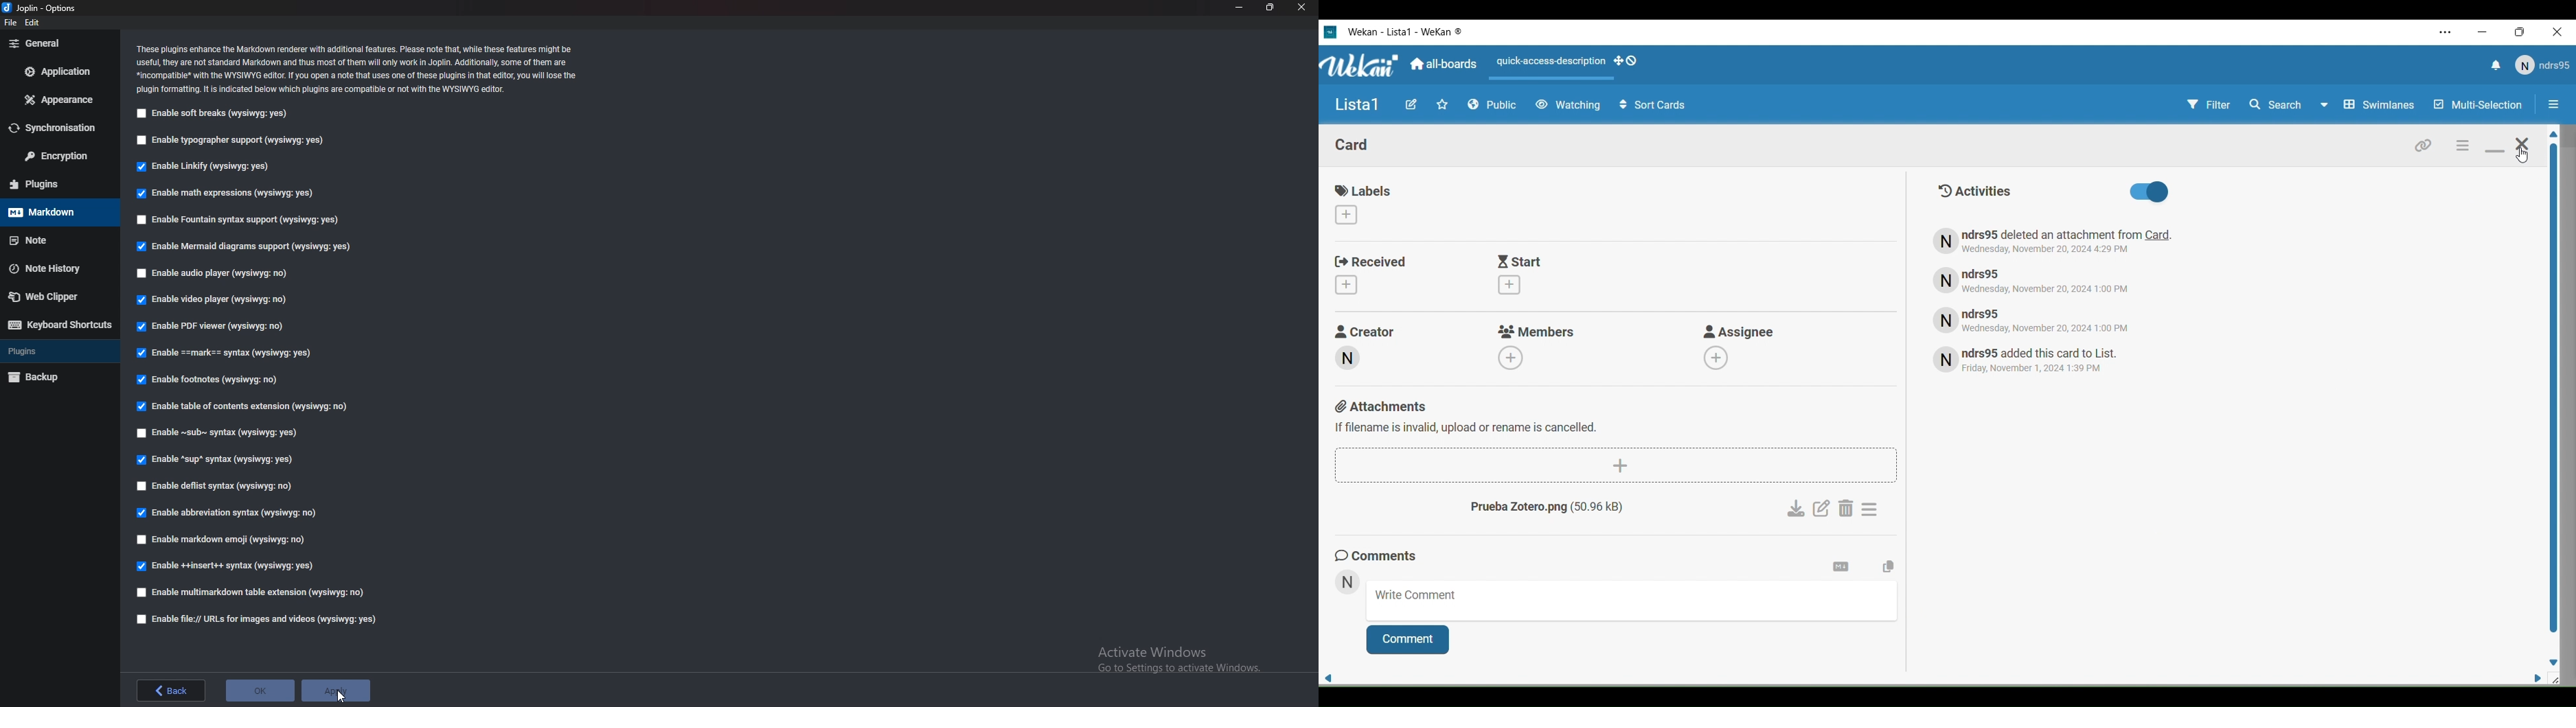  What do you see at coordinates (2522, 155) in the screenshot?
I see `Cursor` at bounding box center [2522, 155].